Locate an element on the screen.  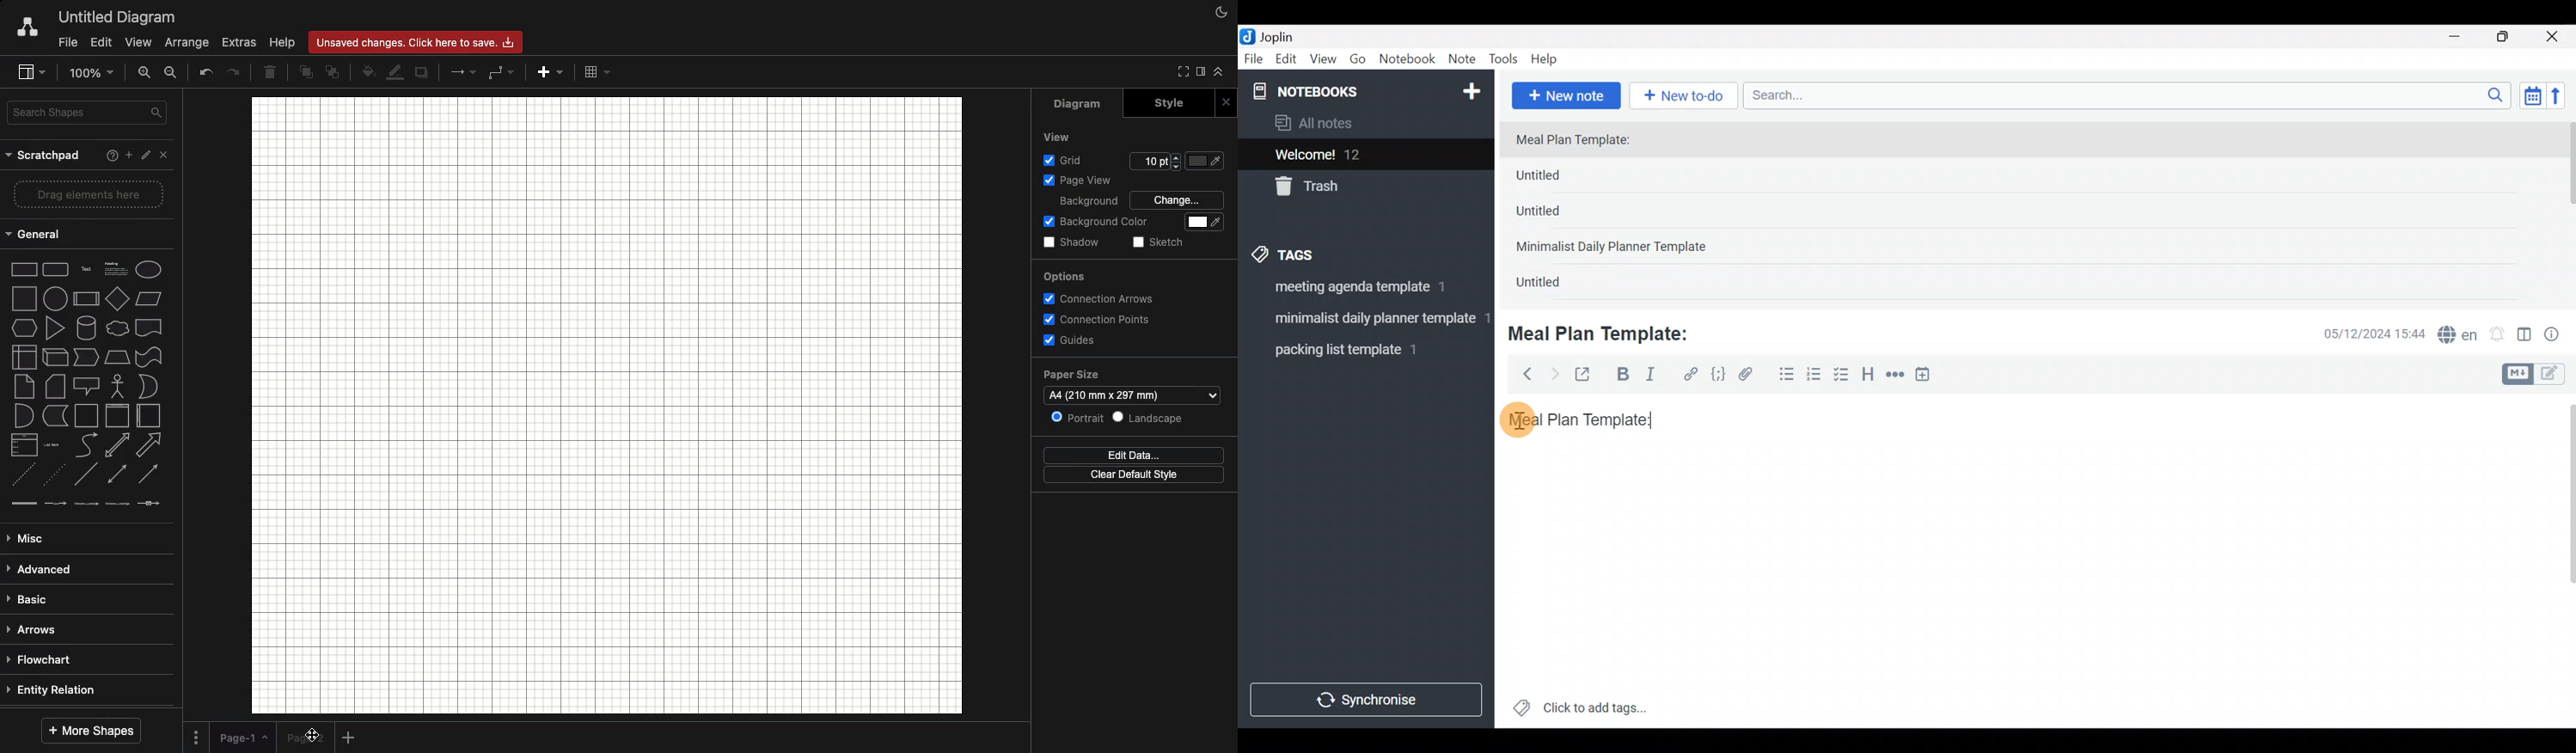
Tools is located at coordinates (1504, 60).